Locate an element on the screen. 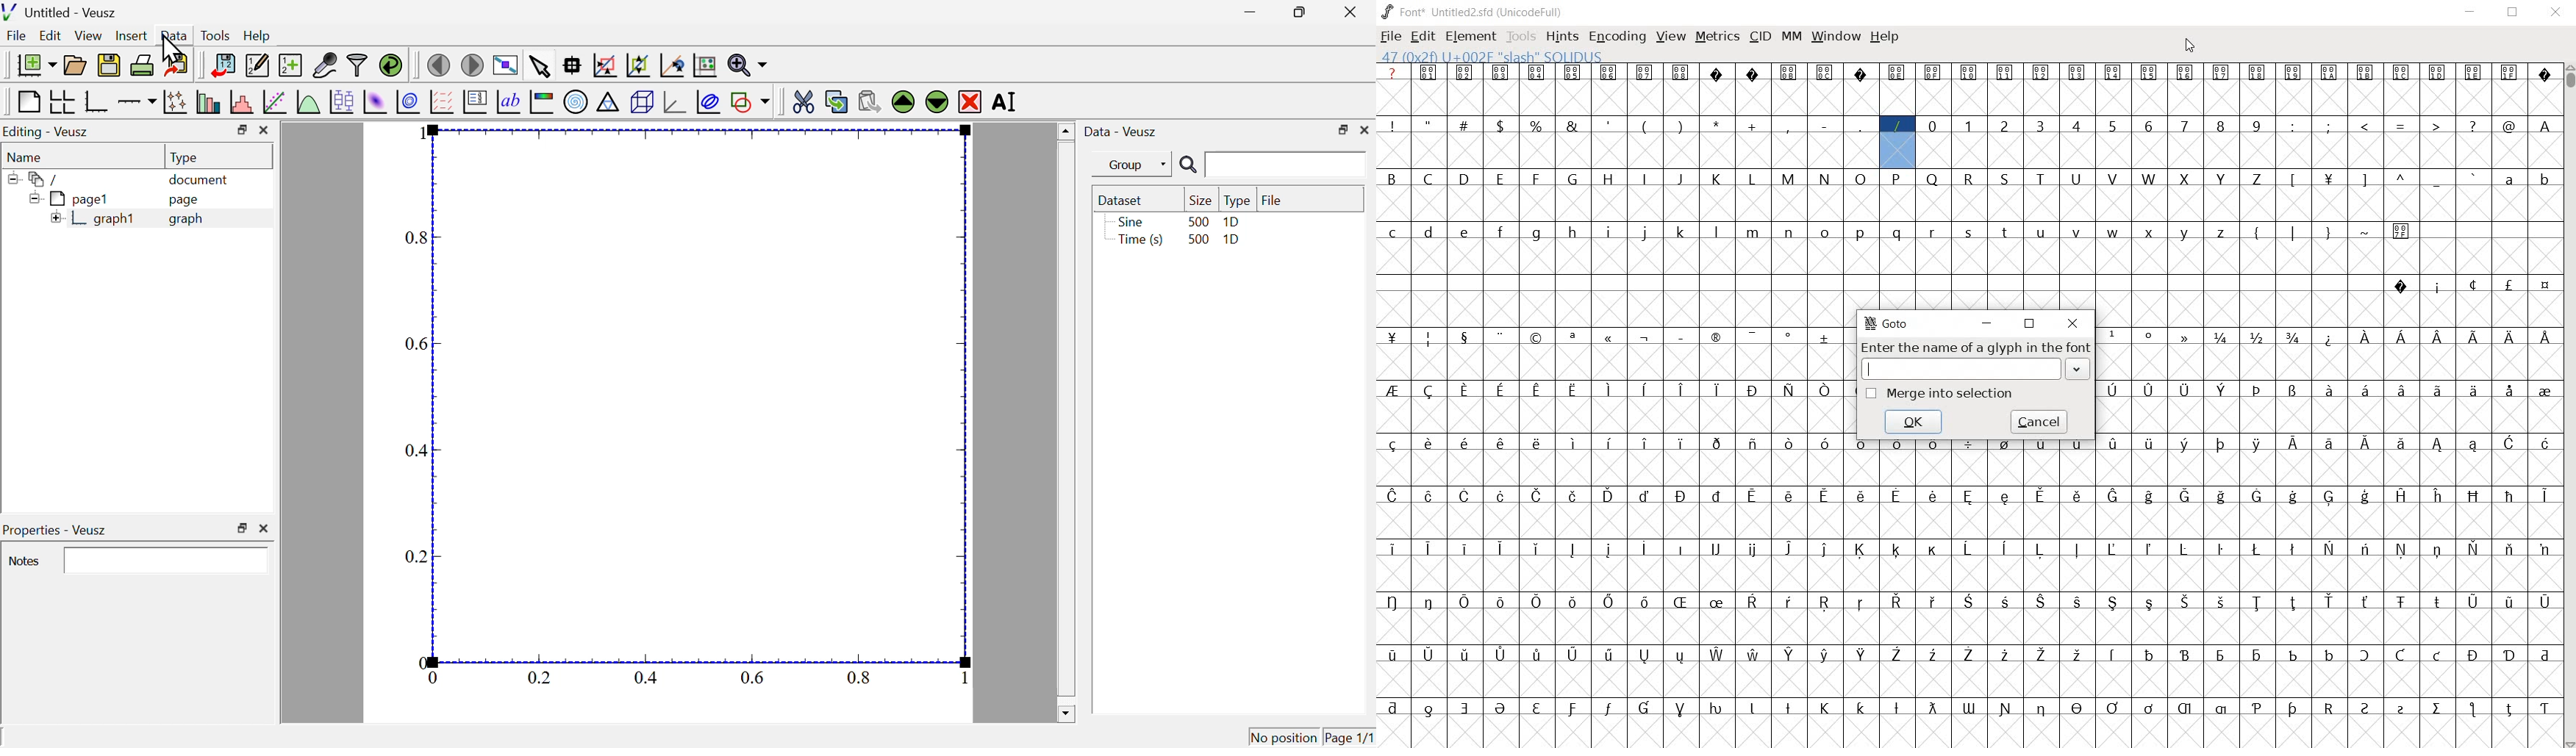  glyph is located at coordinates (2438, 73).